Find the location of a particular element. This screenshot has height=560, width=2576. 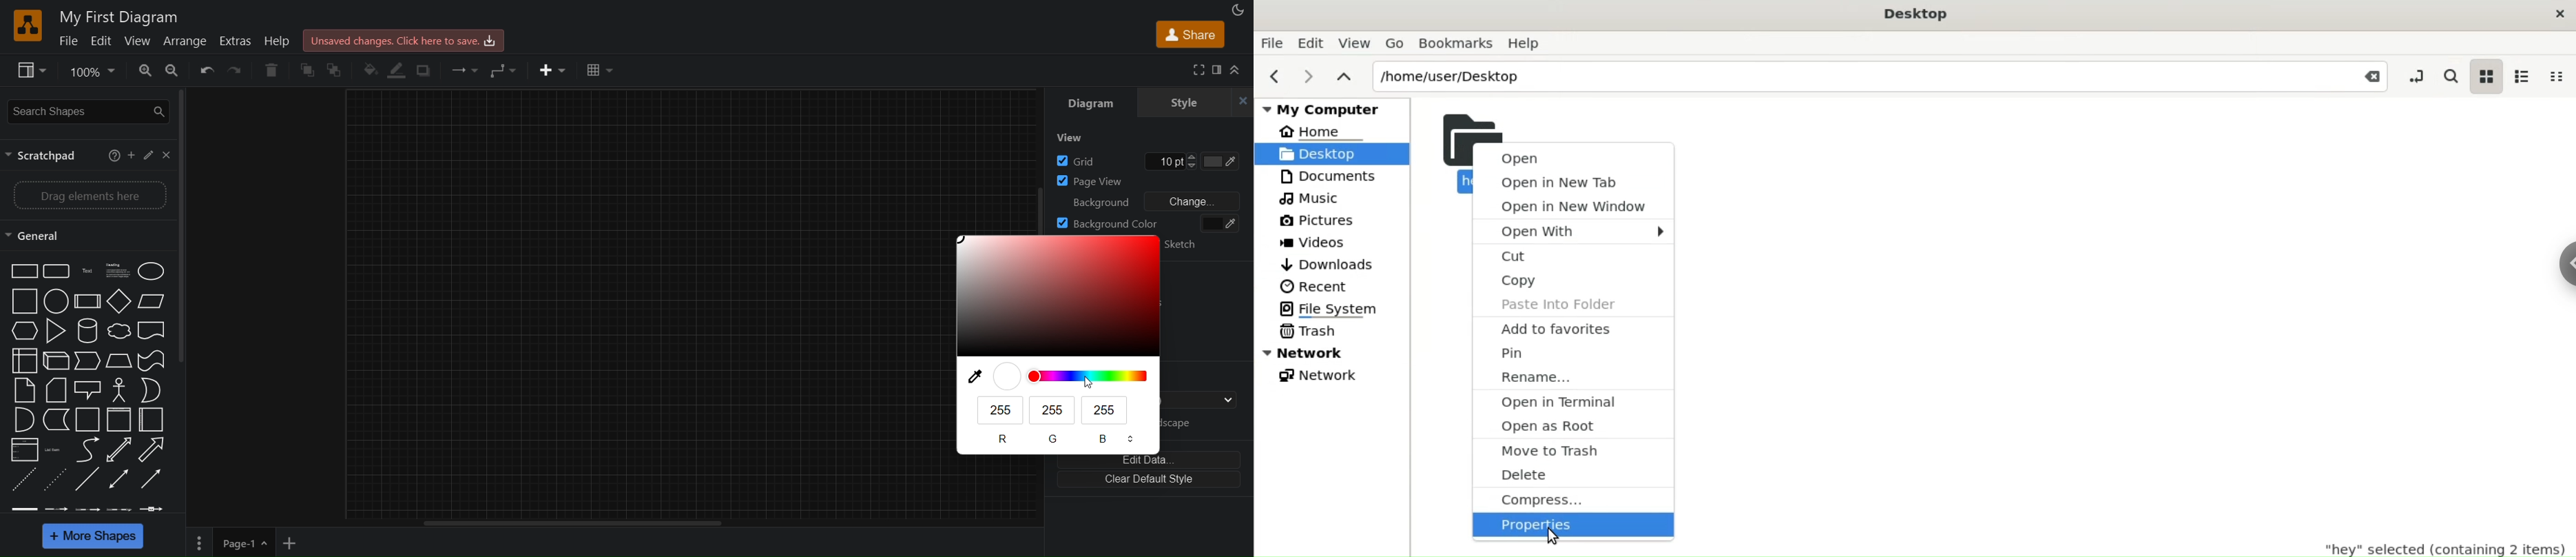

compact view is located at coordinates (2560, 78).